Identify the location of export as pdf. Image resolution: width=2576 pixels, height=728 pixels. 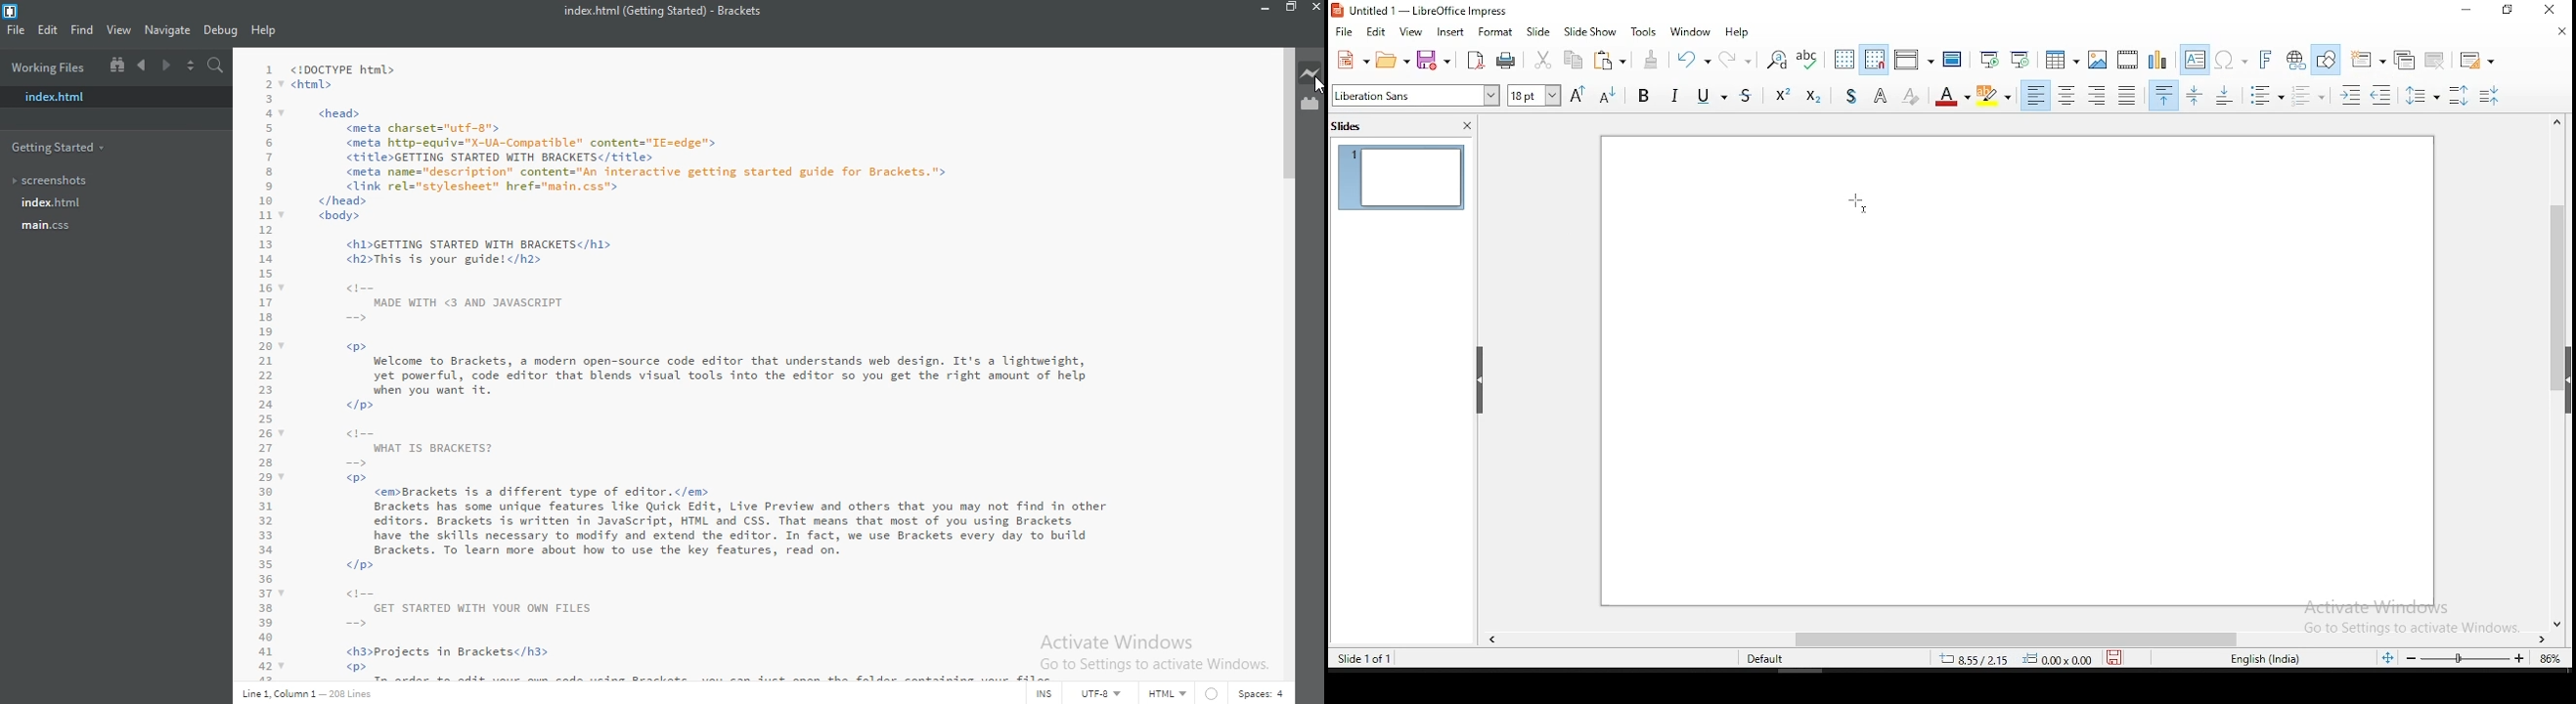
(1477, 61).